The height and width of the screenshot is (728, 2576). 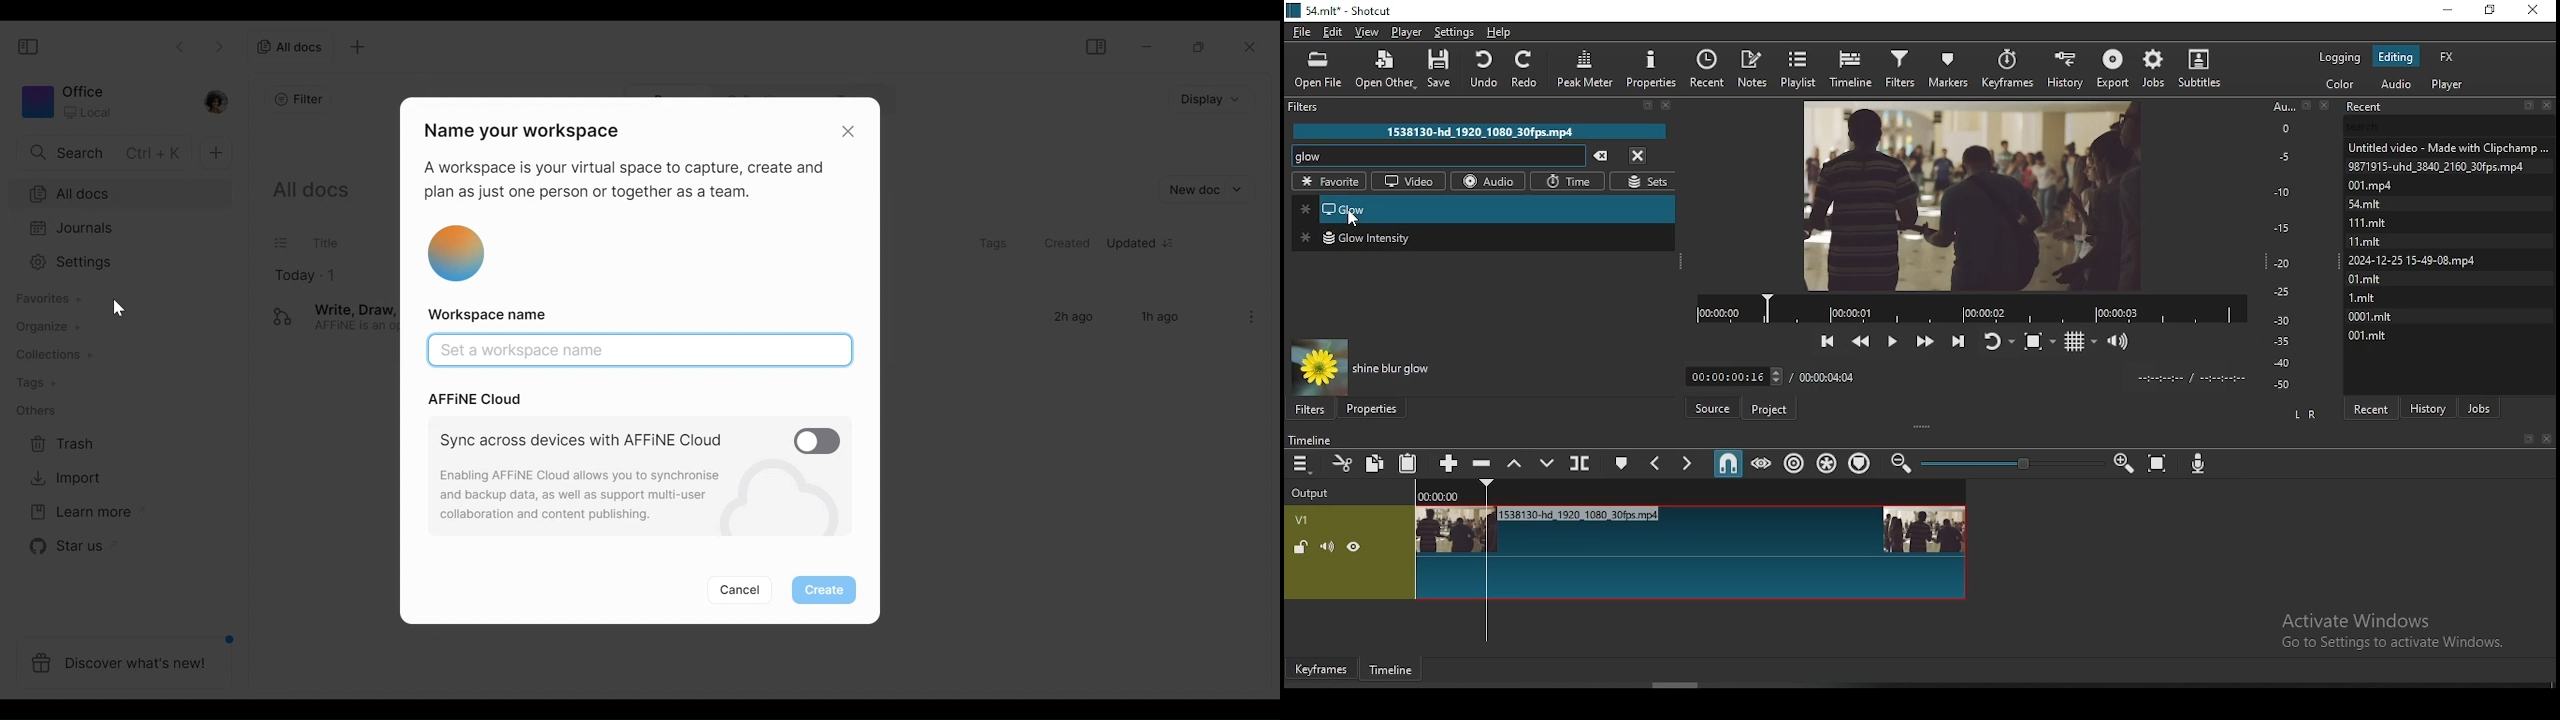 What do you see at coordinates (1394, 674) in the screenshot?
I see `timeline` at bounding box center [1394, 674].